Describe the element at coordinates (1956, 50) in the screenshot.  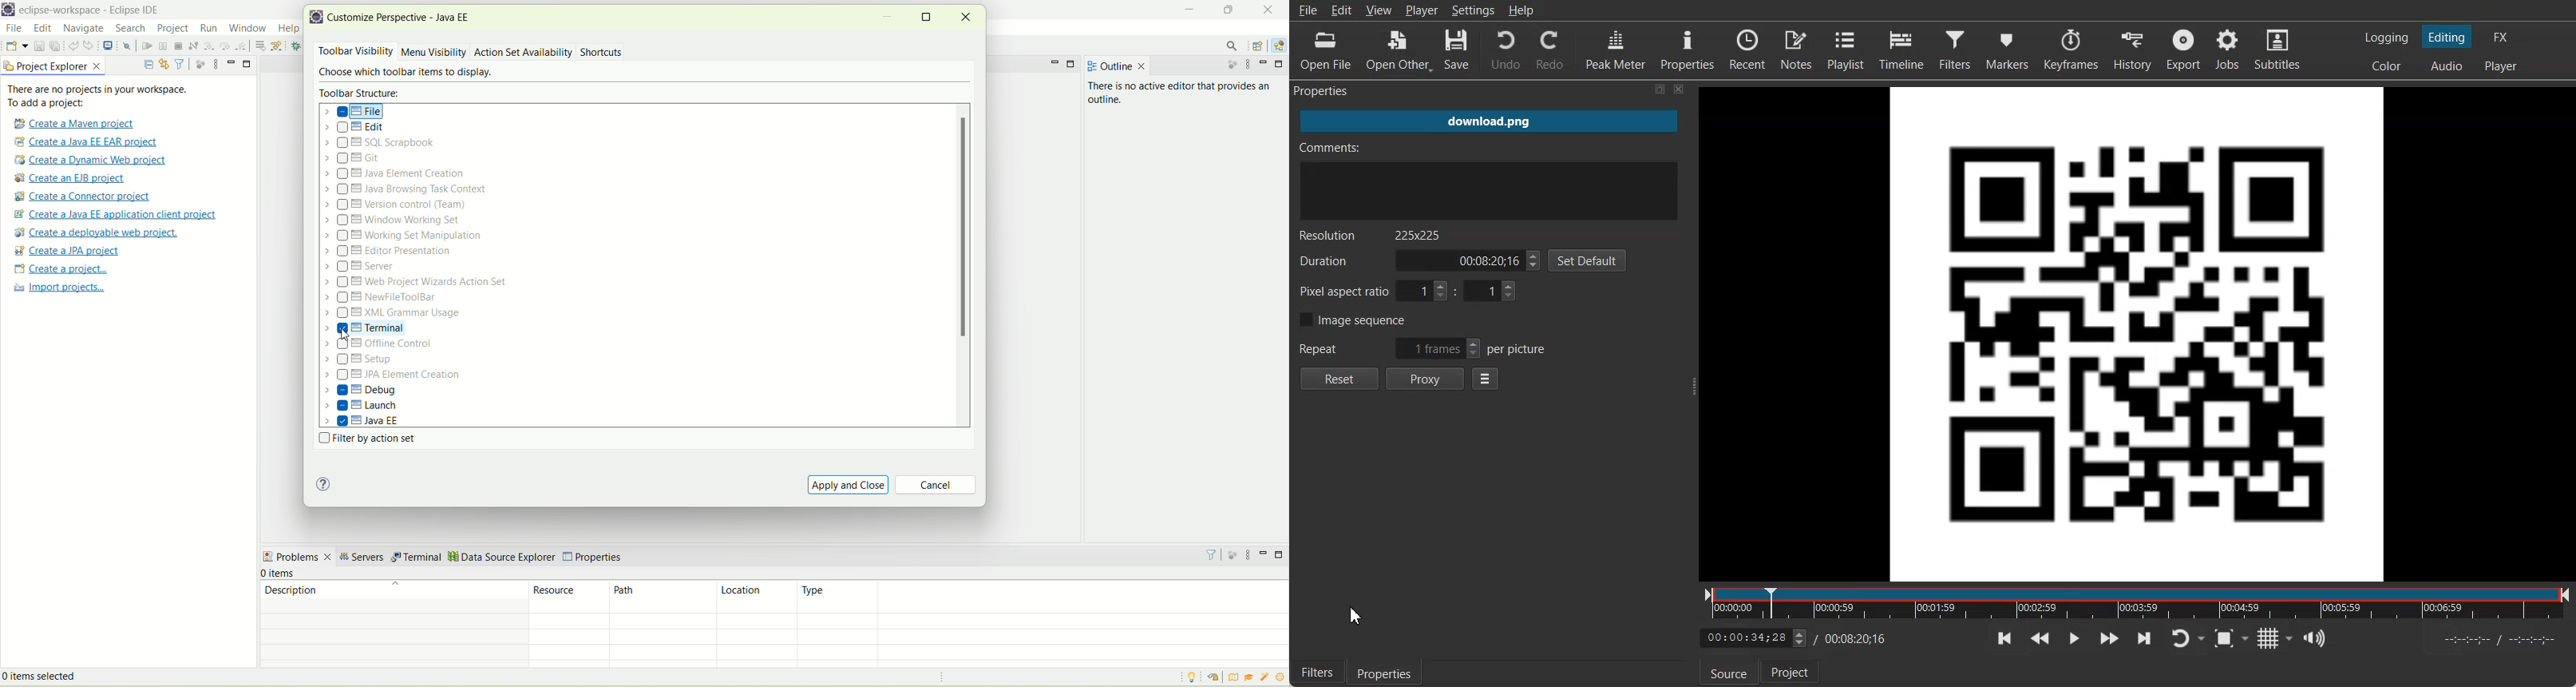
I see `Filters` at that location.